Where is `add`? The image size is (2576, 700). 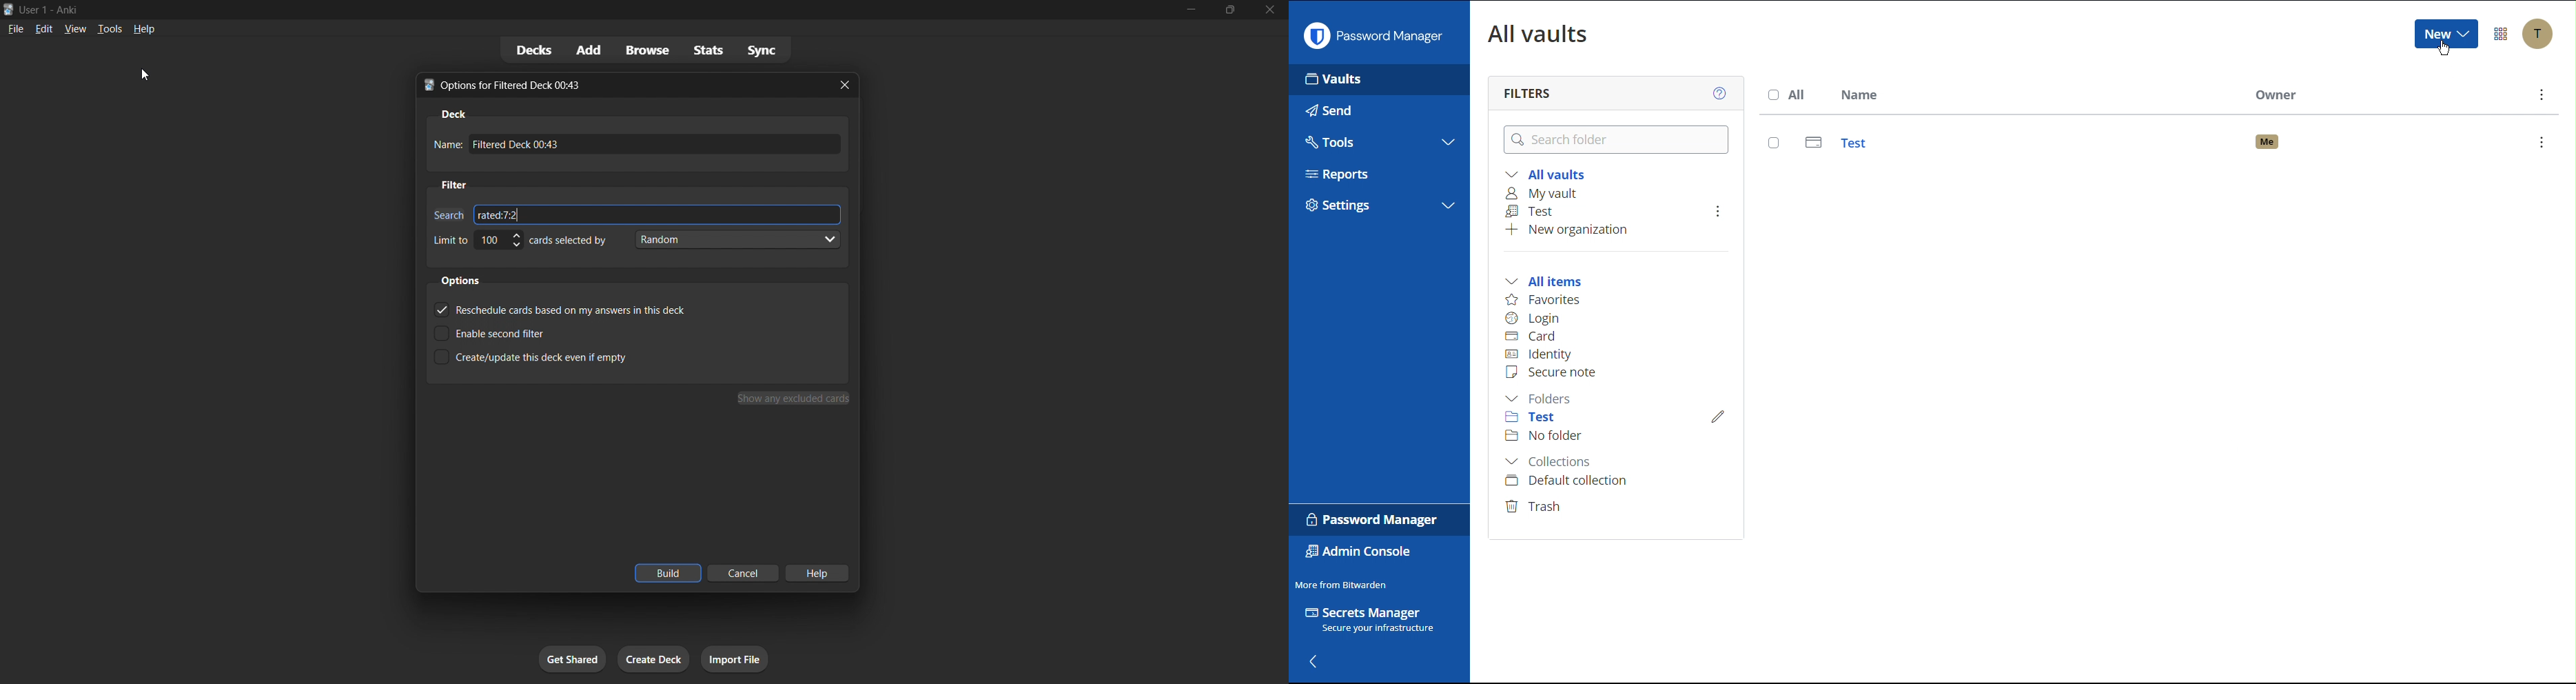 add is located at coordinates (586, 47).